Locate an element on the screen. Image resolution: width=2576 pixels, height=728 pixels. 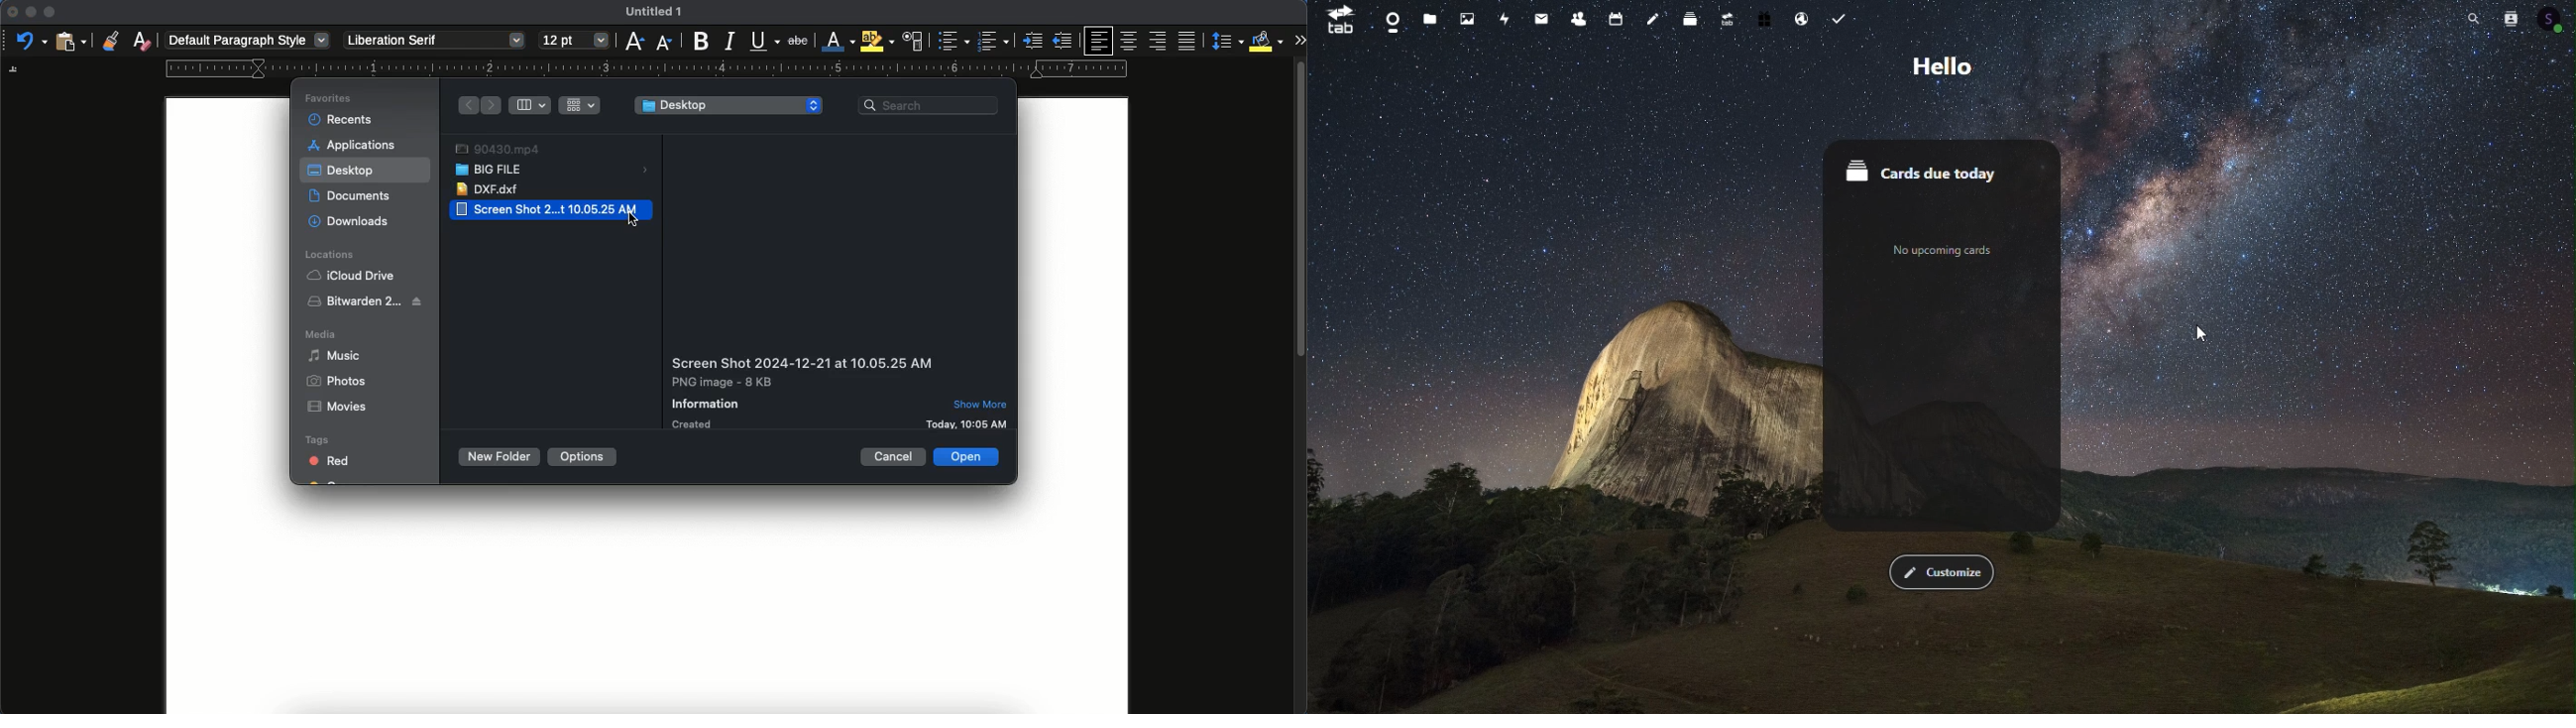
desktop is located at coordinates (729, 105).